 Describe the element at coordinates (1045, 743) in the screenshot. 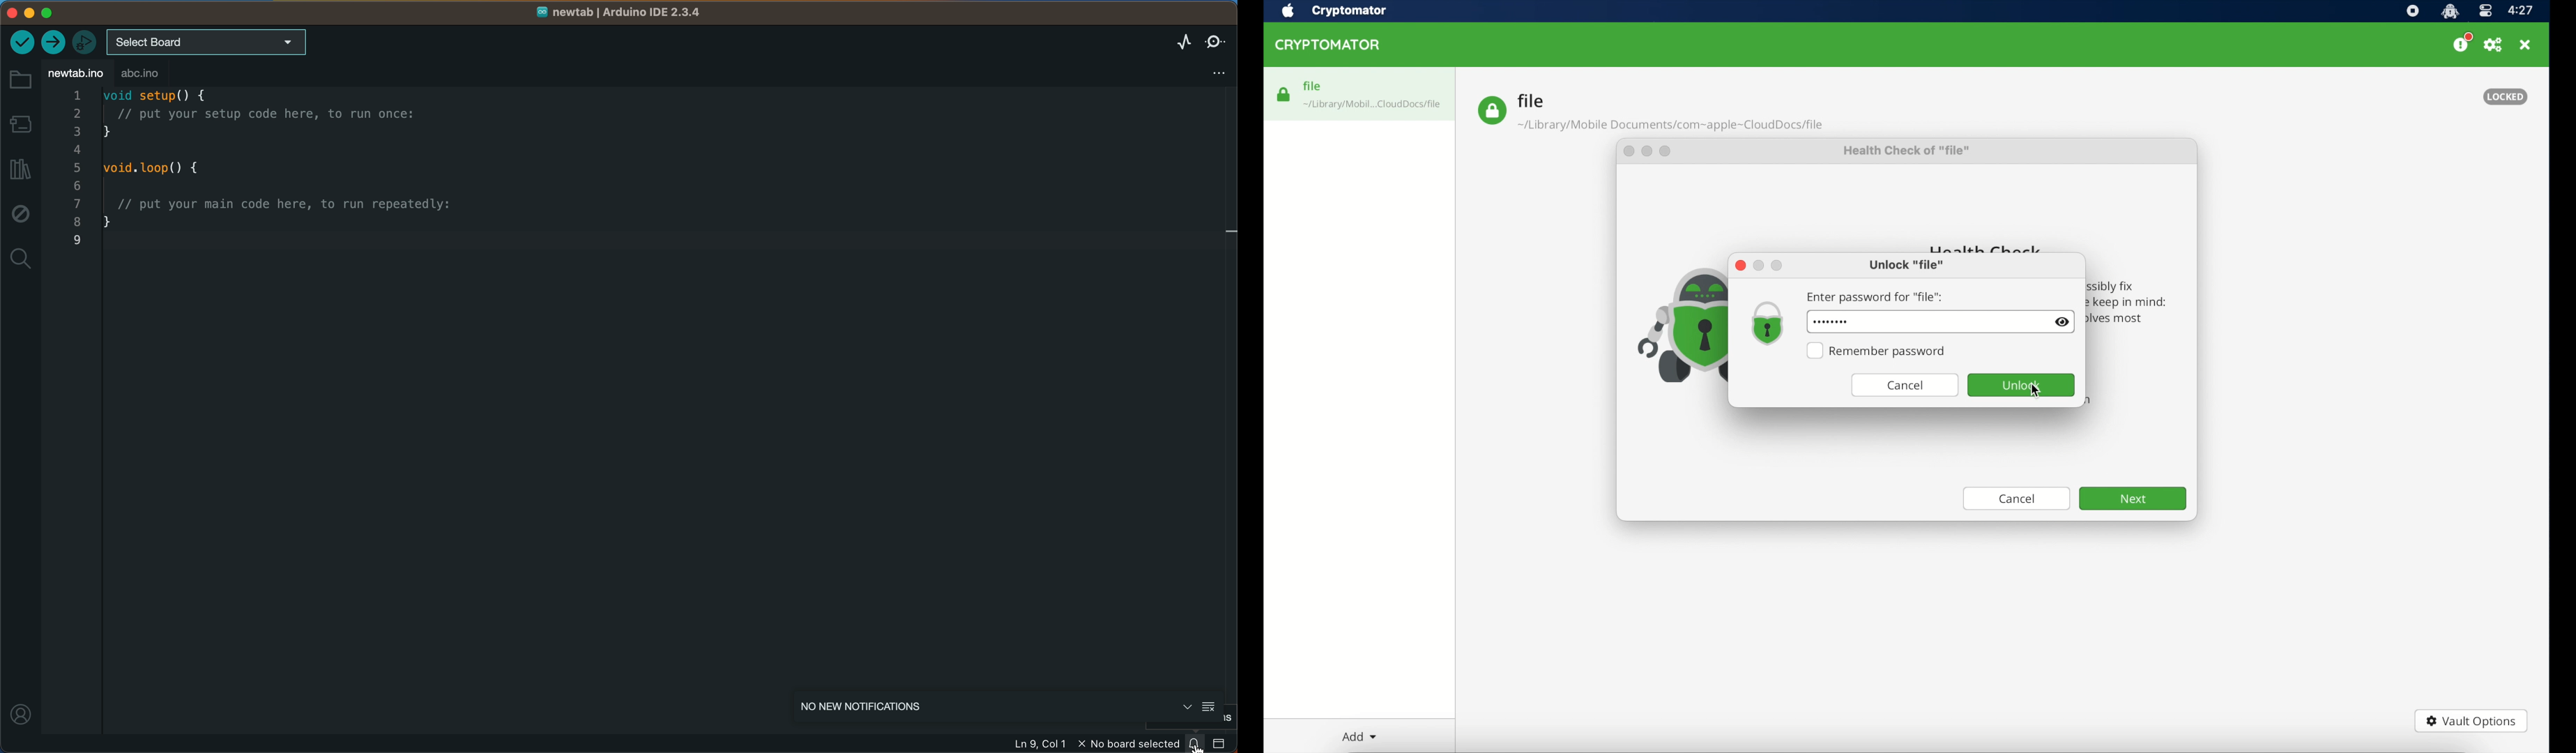

I see `file information` at that location.